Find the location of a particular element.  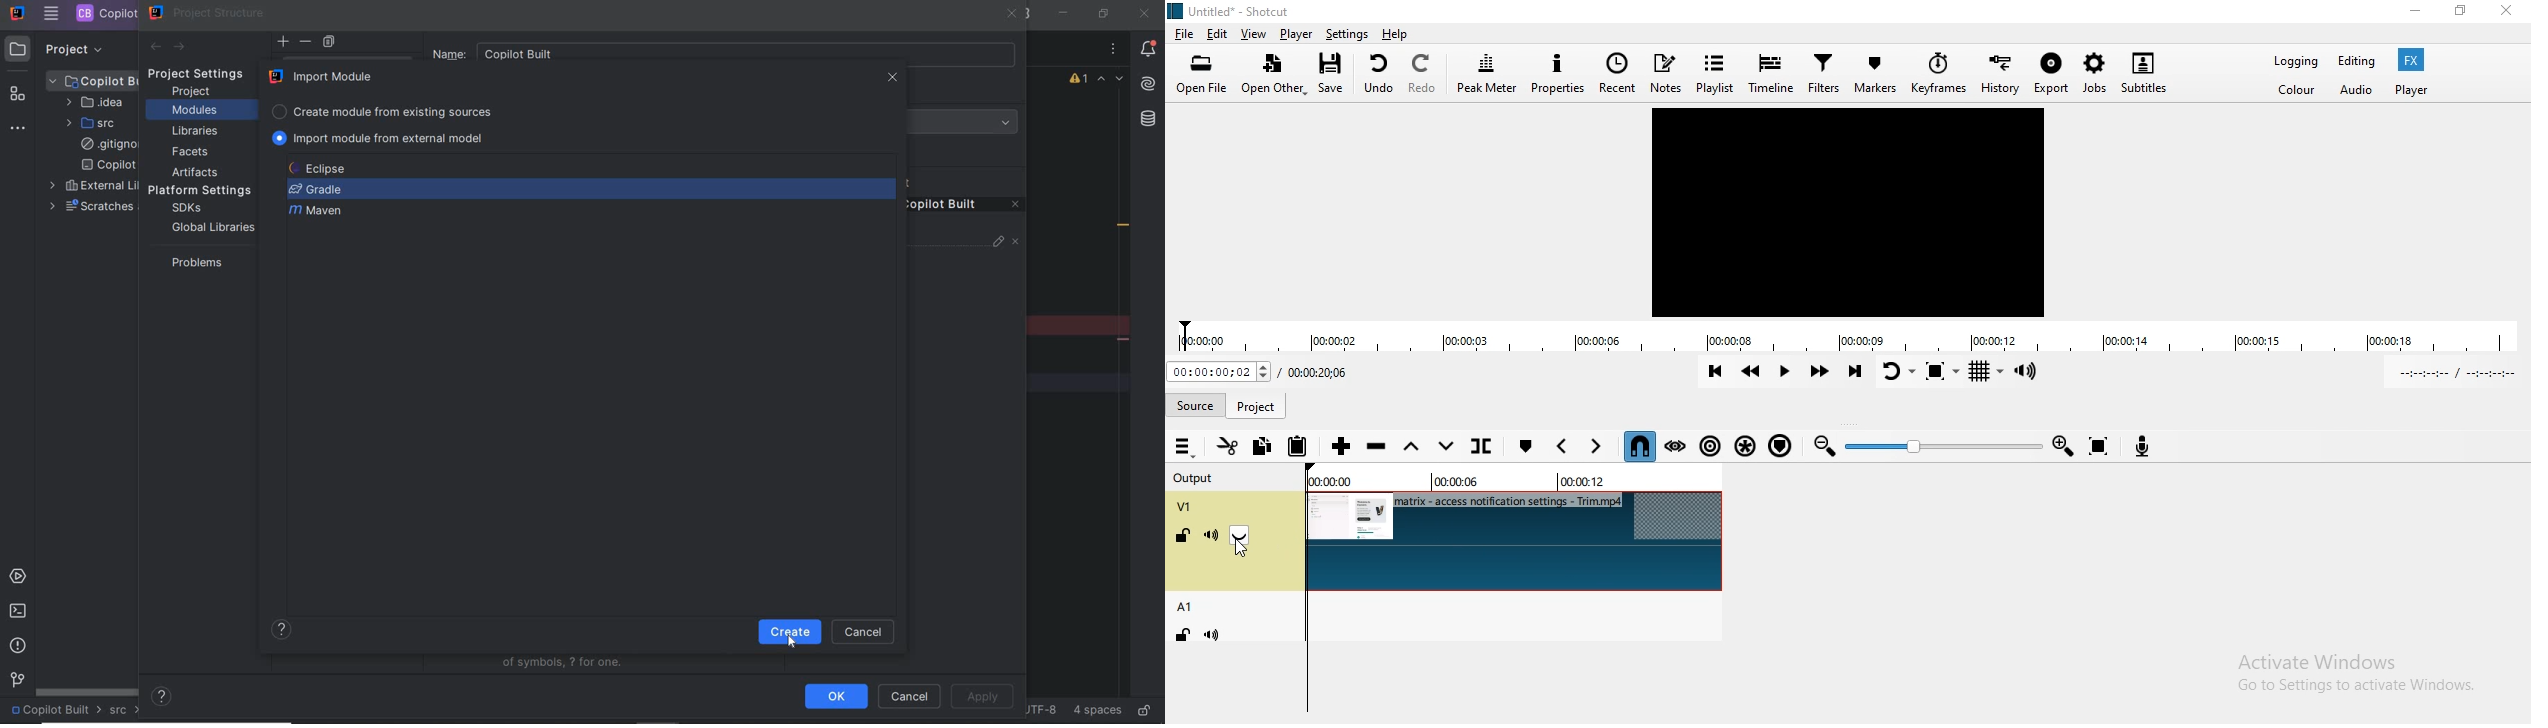

Open file  is located at coordinates (1203, 75).